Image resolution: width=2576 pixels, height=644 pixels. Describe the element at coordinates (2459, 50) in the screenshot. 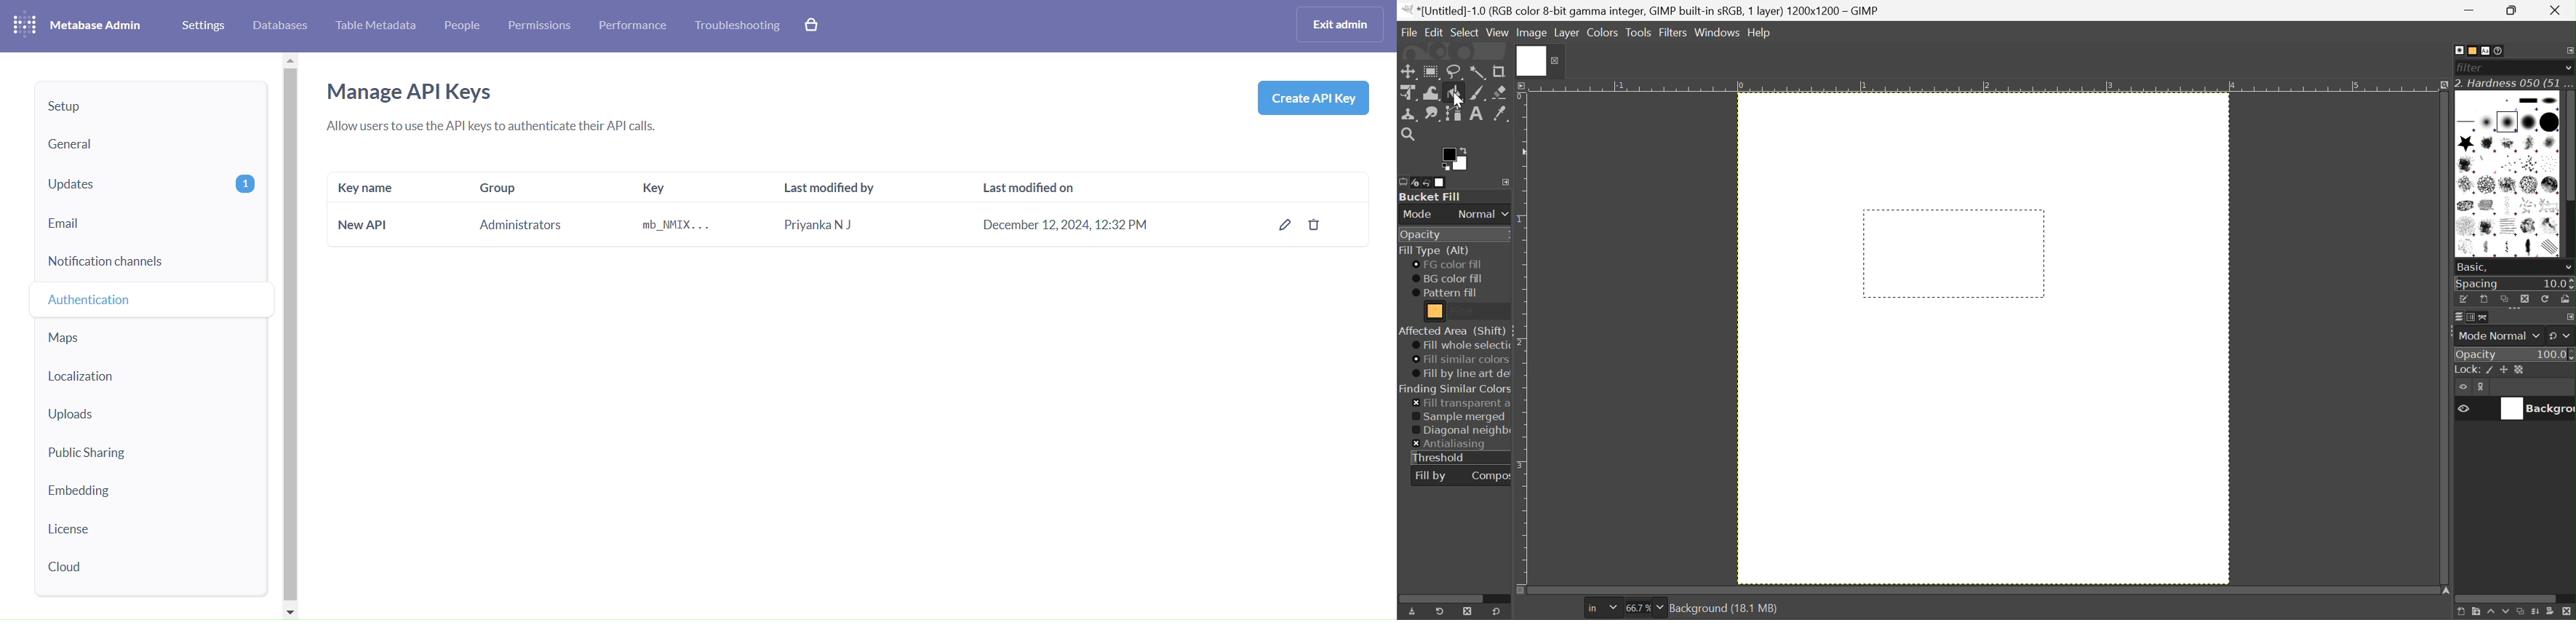

I see `Brushes` at that location.